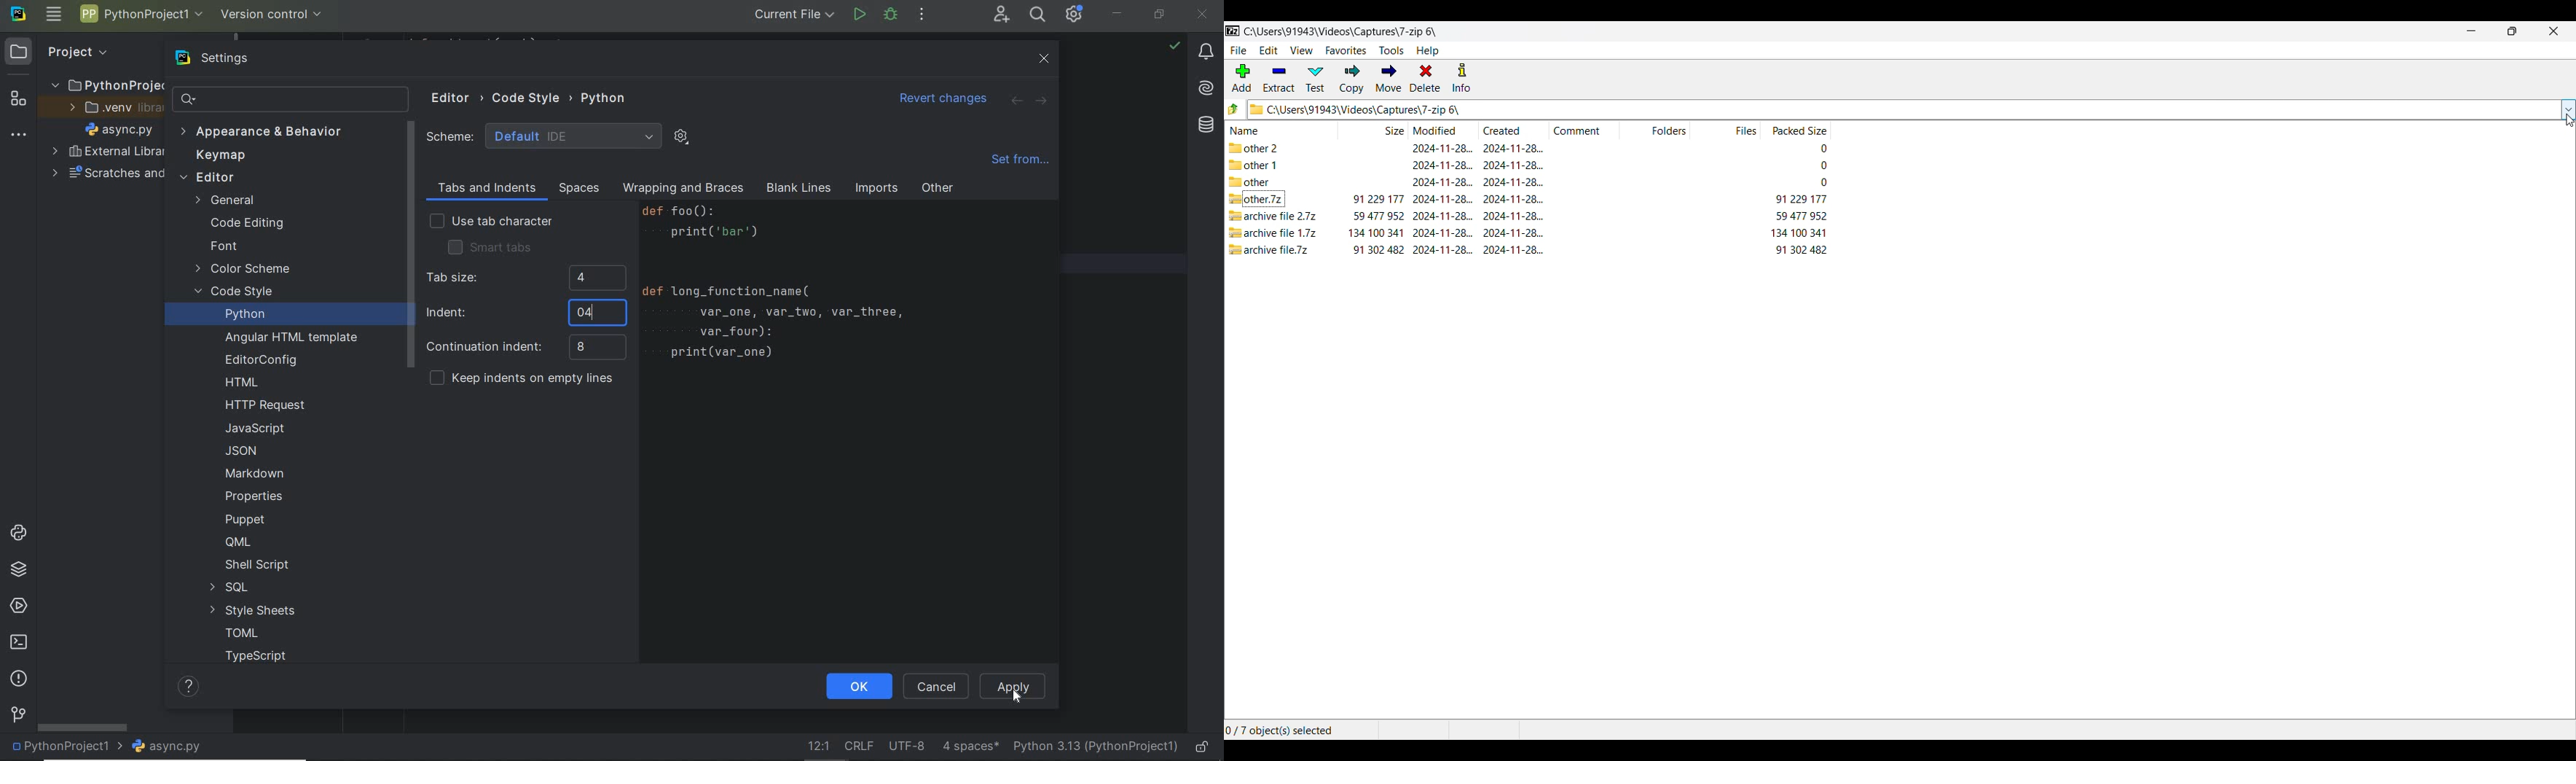 This screenshot has height=784, width=2576. Describe the element at coordinates (1444, 249) in the screenshot. I see `modified date & time` at that location.